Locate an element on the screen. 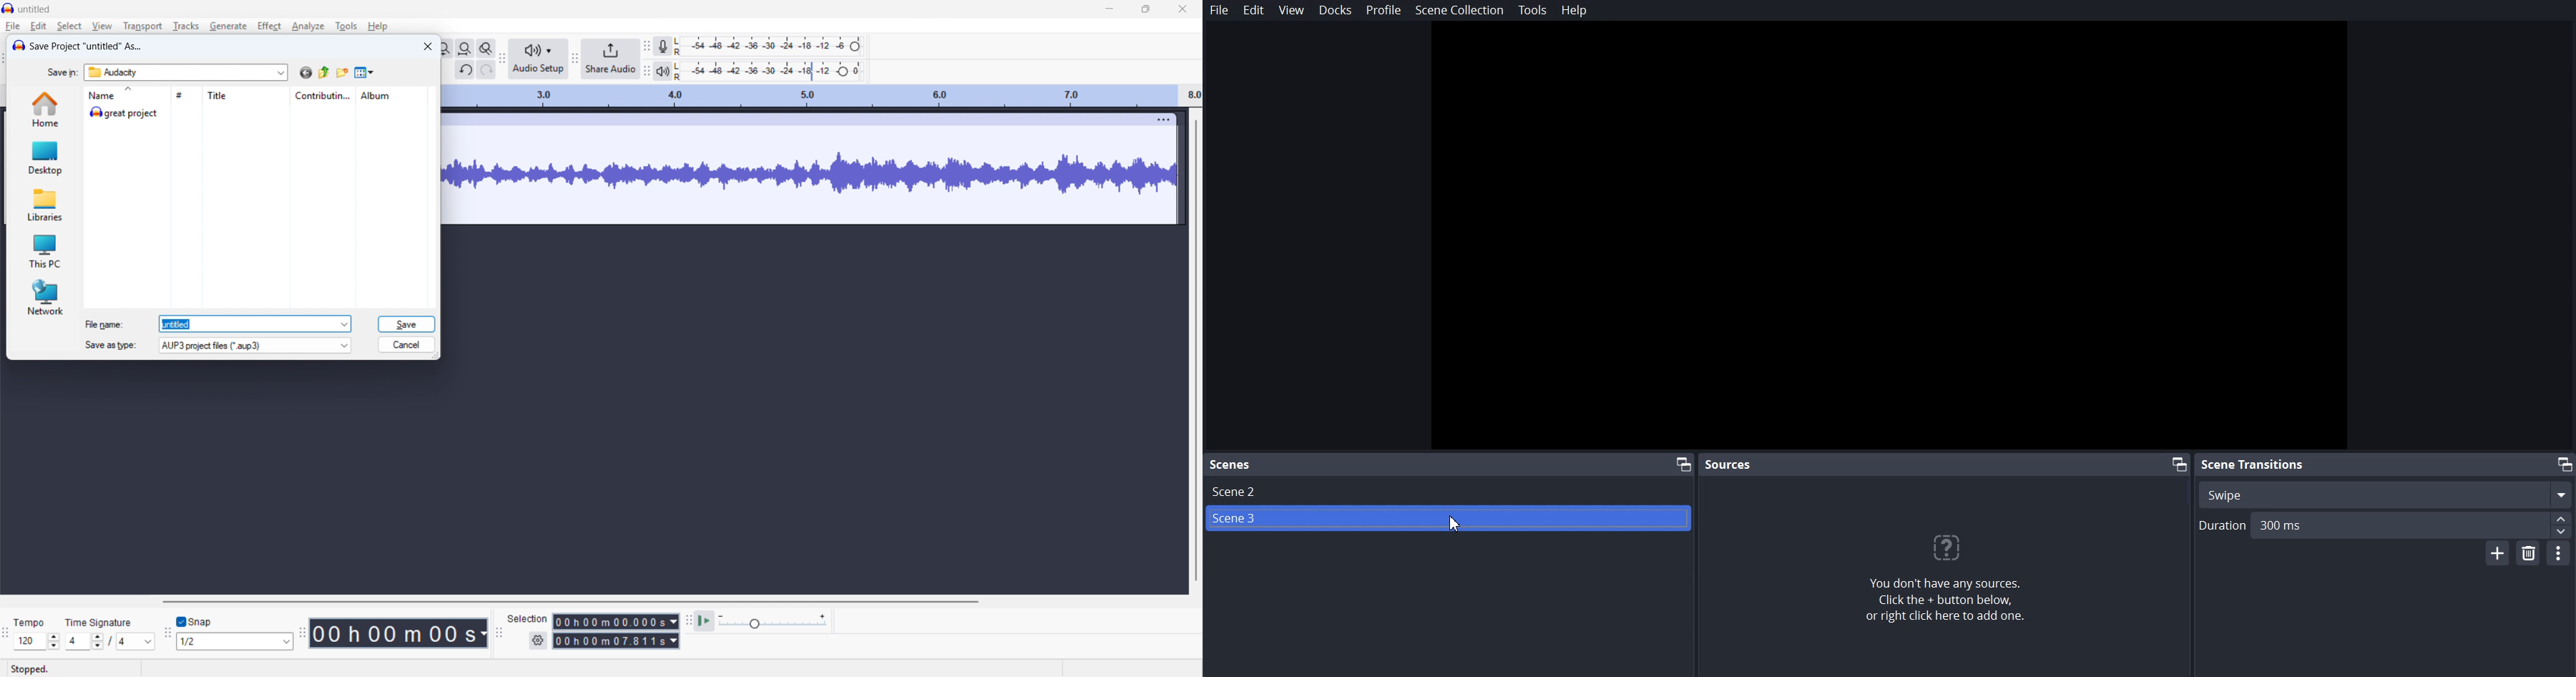  click to drag is located at coordinates (789, 120).